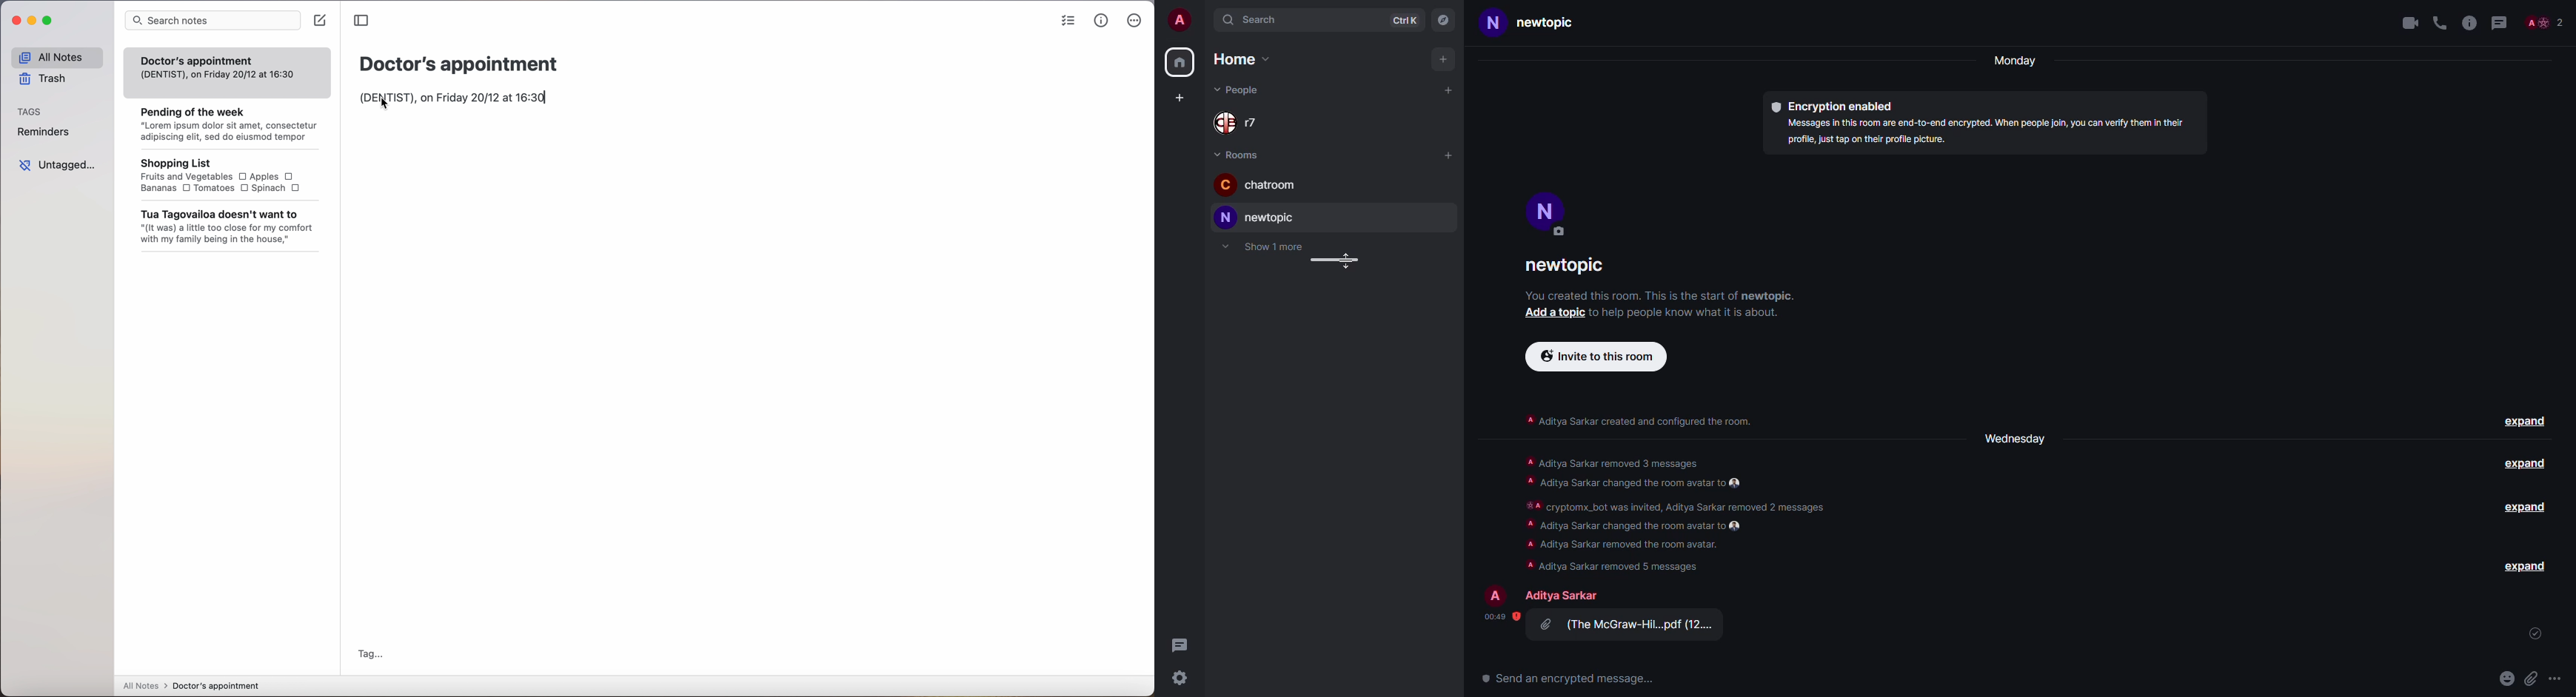  Describe the element at coordinates (1597, 357) in the screenshot. I see `invite to this room` at that location.